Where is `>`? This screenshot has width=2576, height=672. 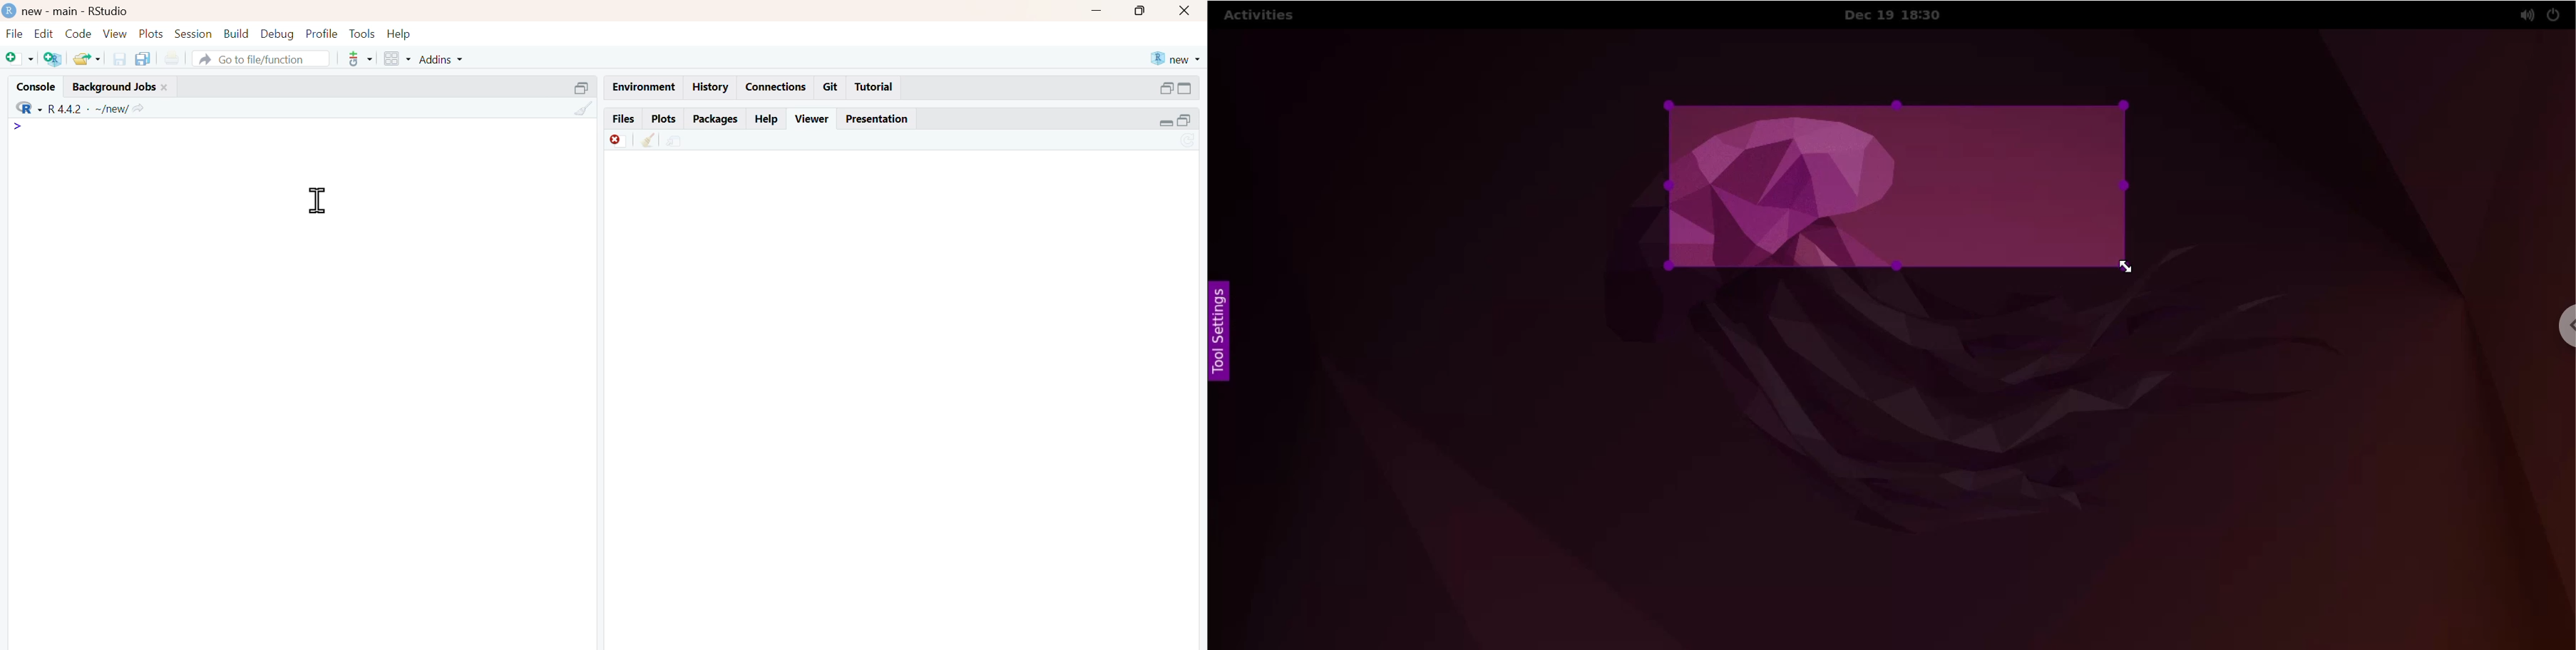
> is located at coordinates (18, 127).